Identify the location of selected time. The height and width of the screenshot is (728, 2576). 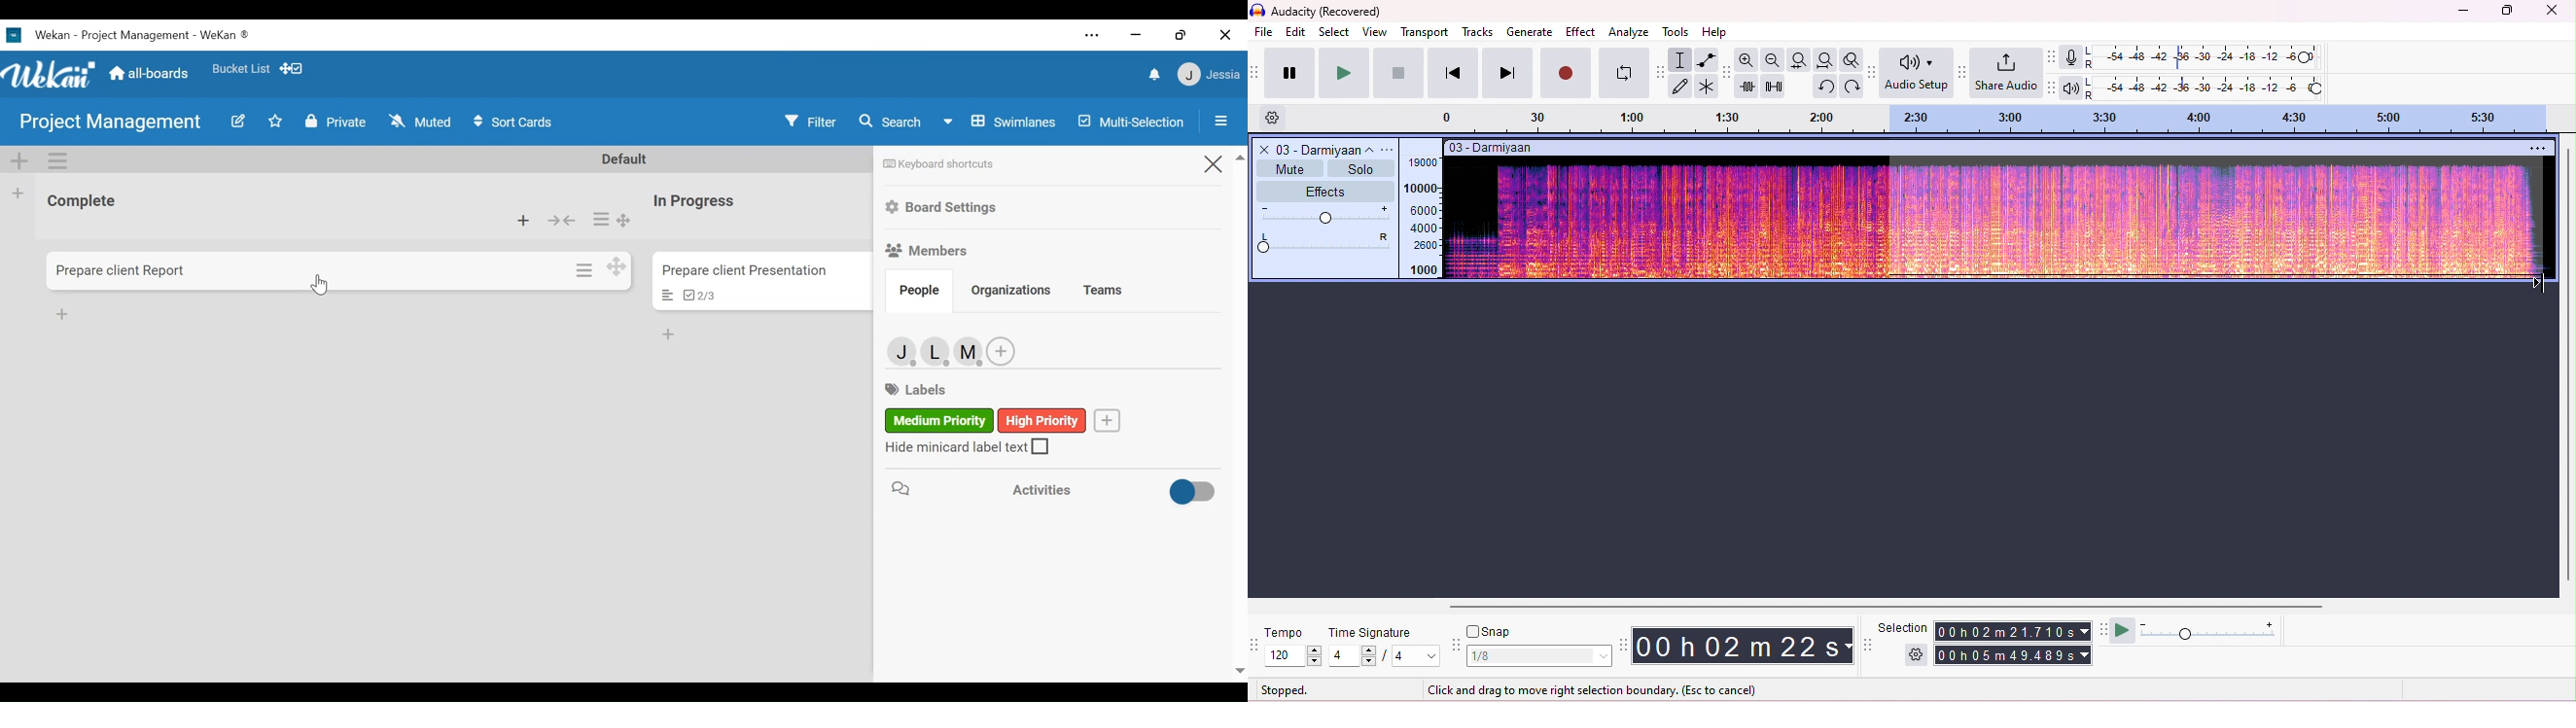
(2015, 654).